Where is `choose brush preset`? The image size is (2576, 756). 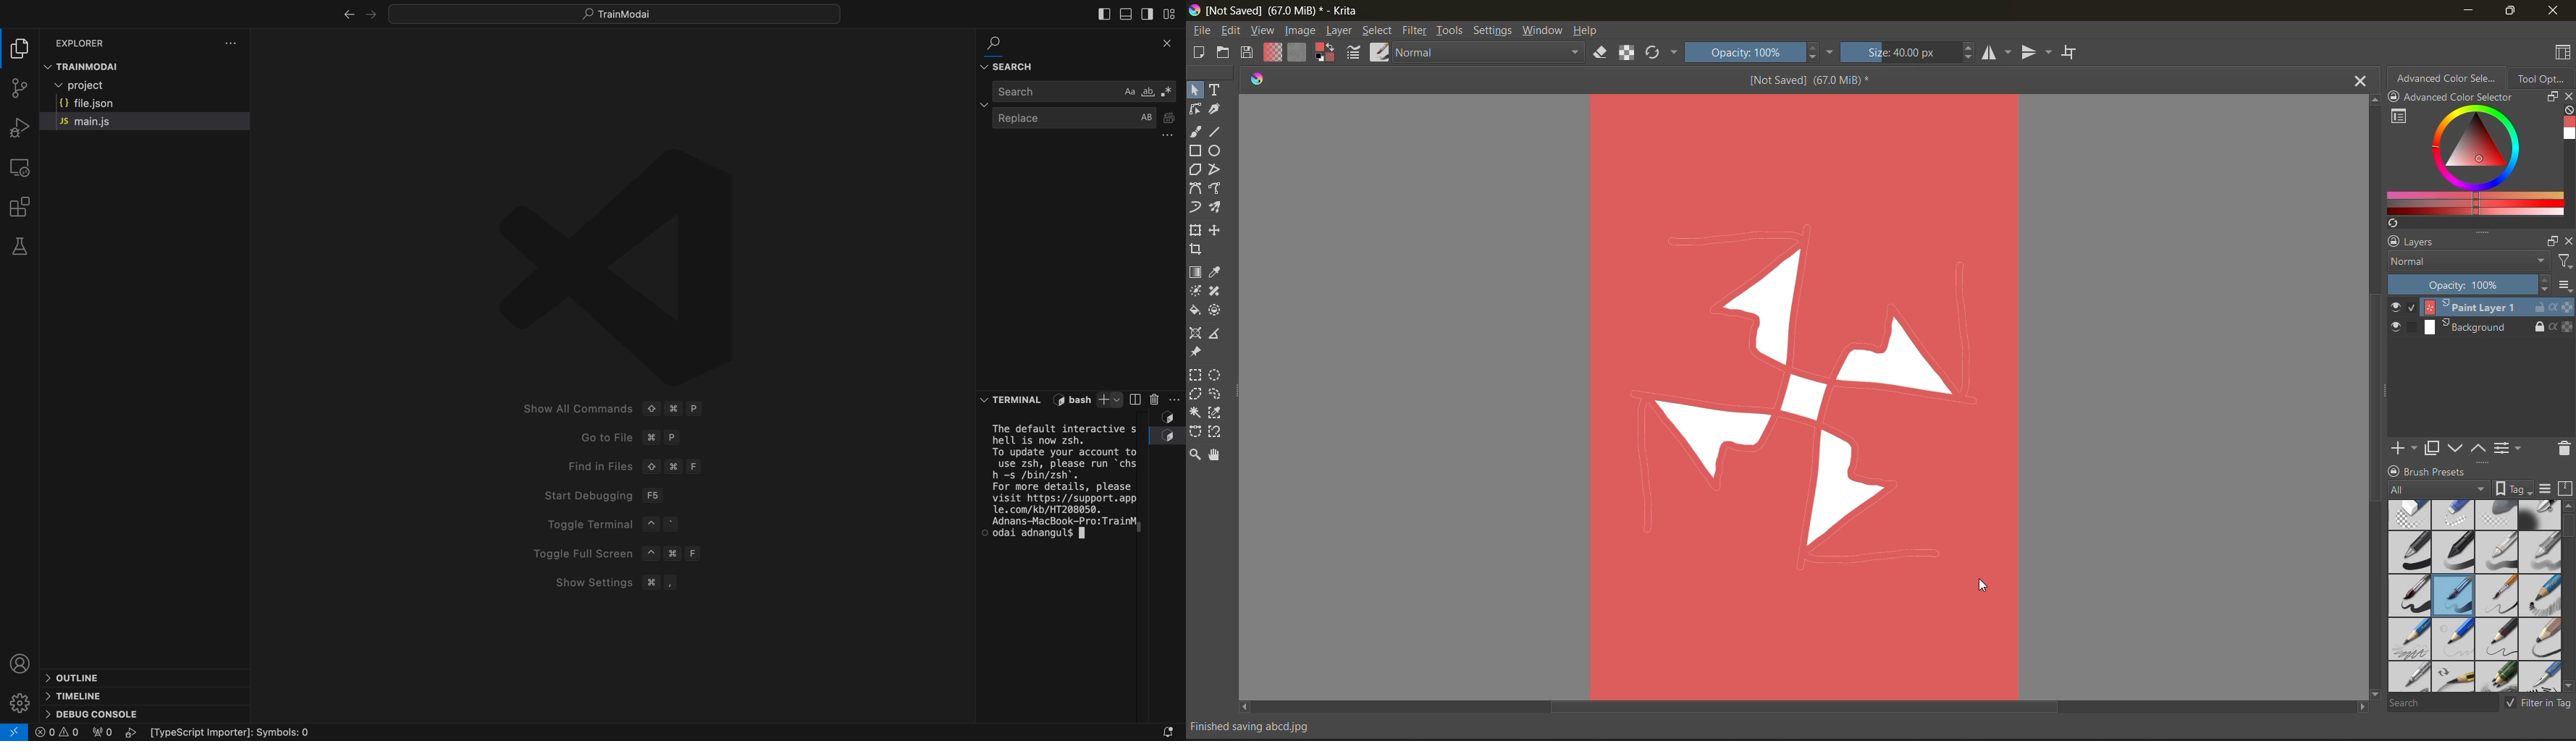 choose brush preset is located at coordinates (1382, 52).